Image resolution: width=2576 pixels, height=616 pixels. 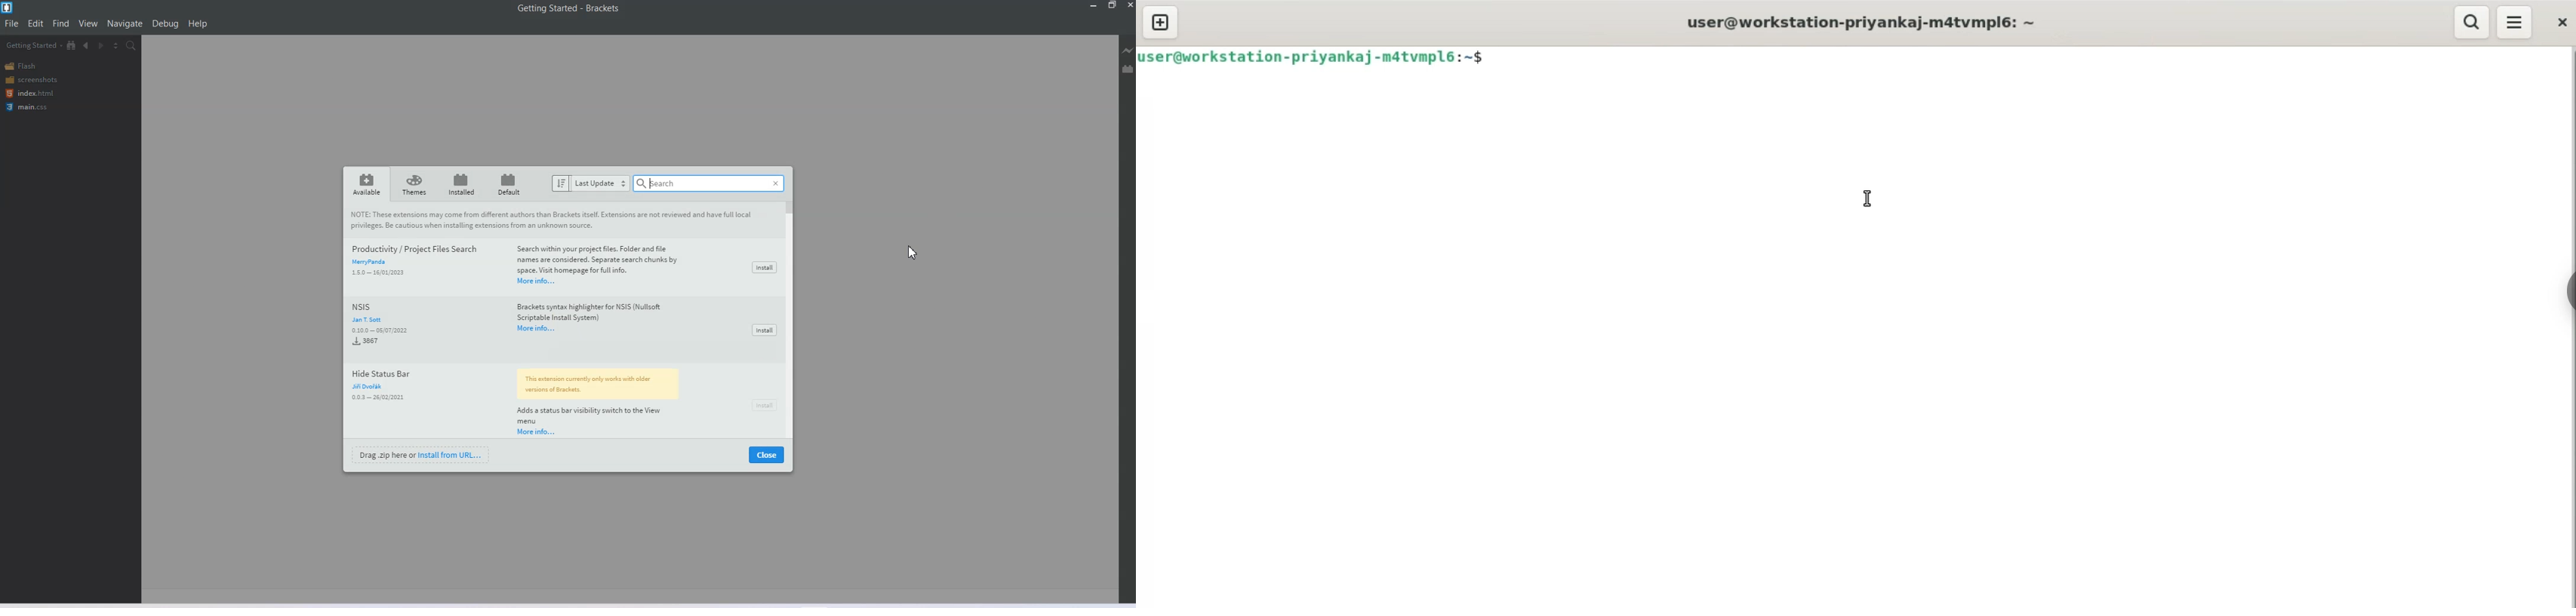 I want to click on more info, so click(x=537, y=330).